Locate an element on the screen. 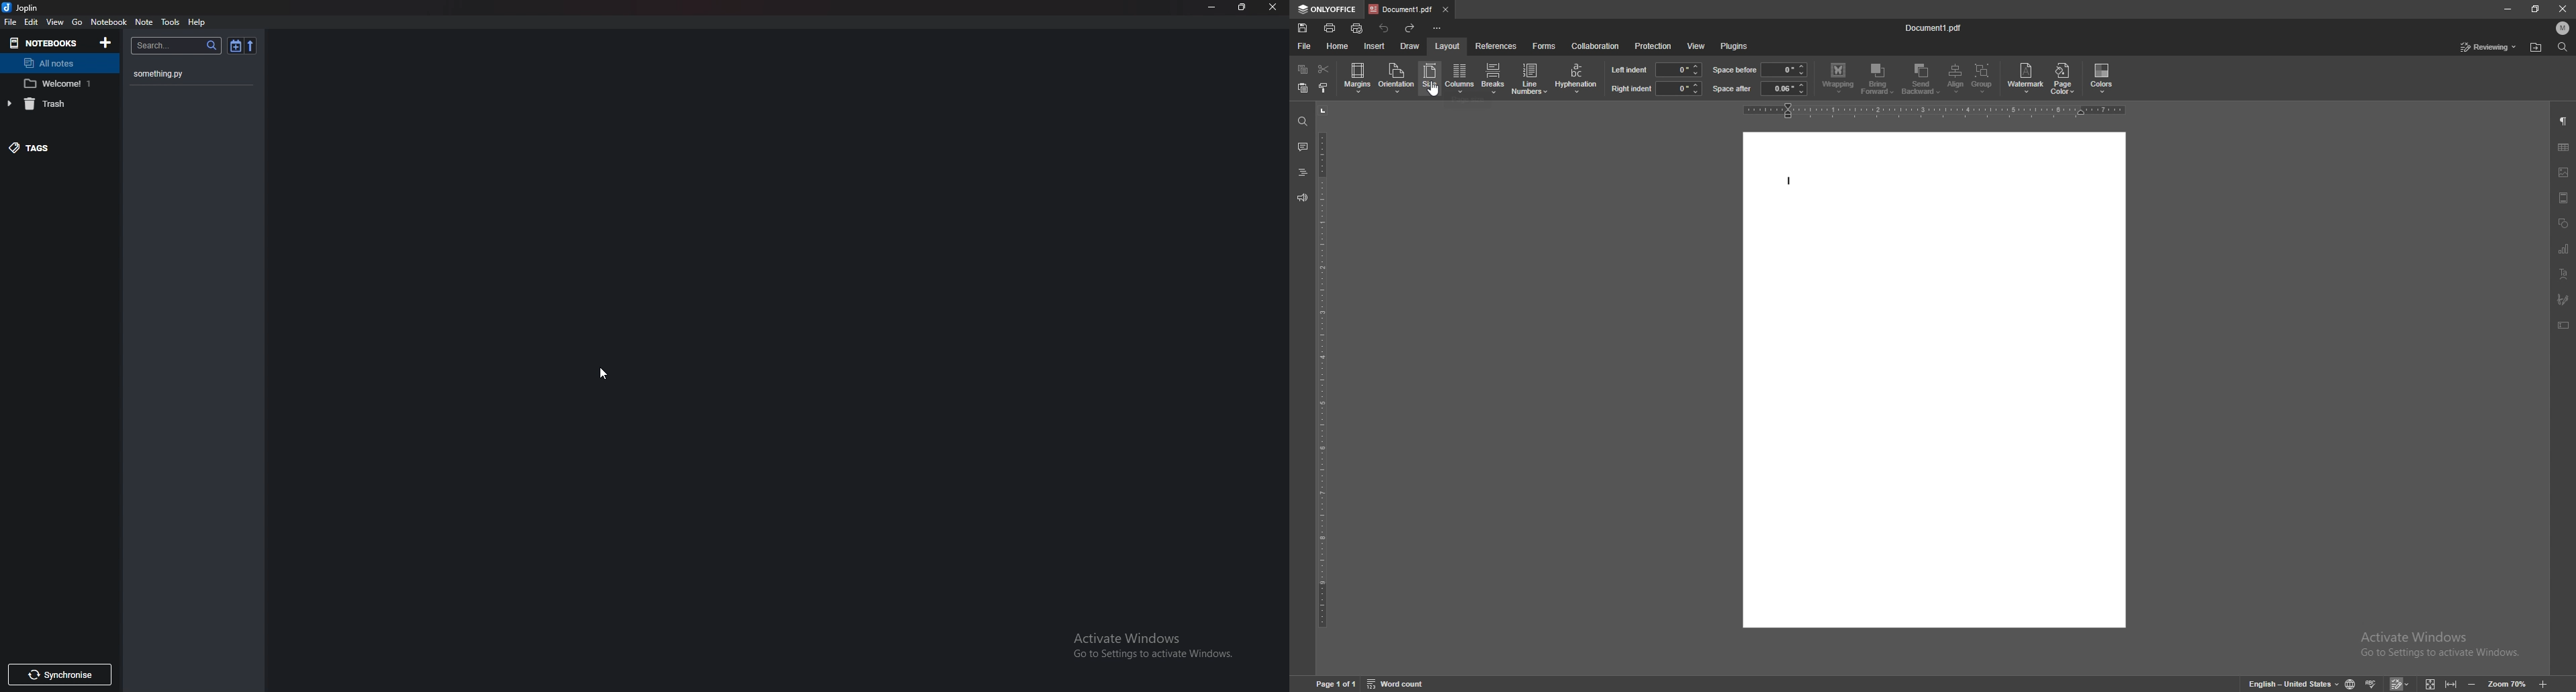 This screenshot has width=2576, height=700. activate windows is located at coordinates (1144, 641).